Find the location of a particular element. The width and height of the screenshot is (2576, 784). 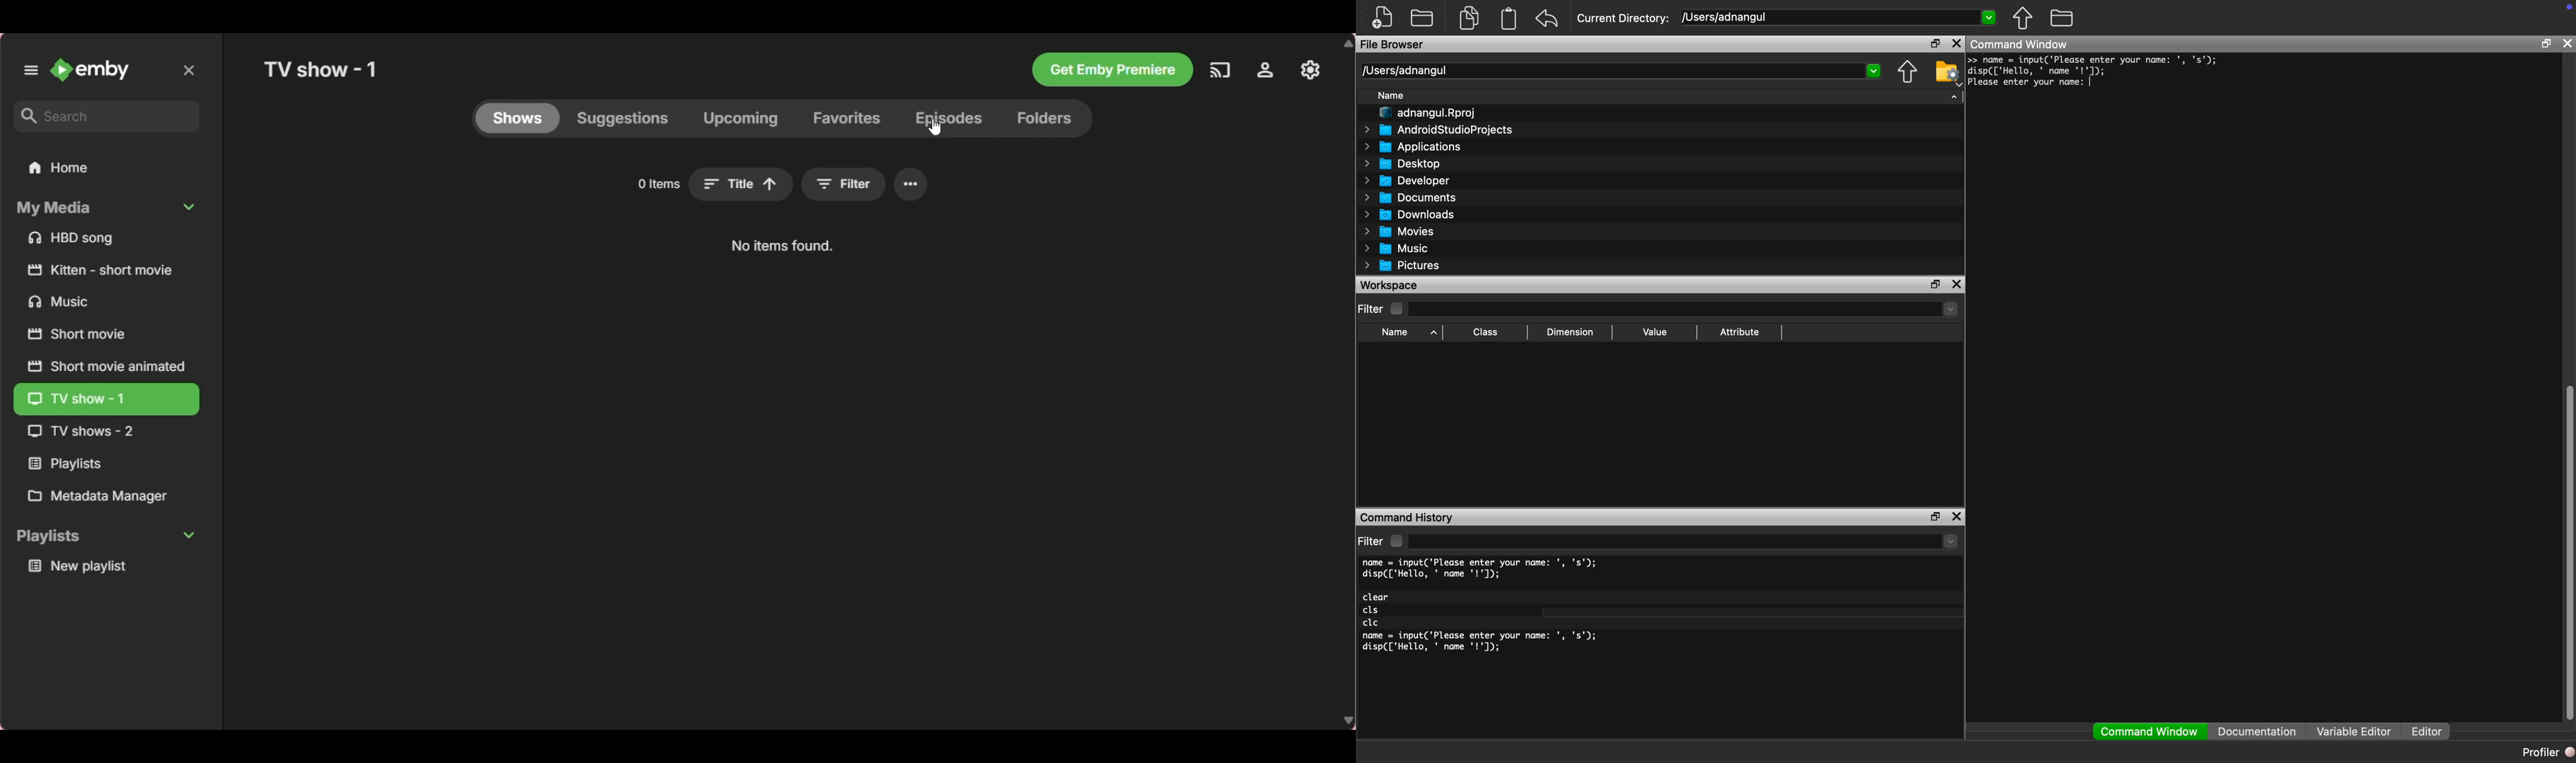

Dimension is located at coordinates (1570, 332).